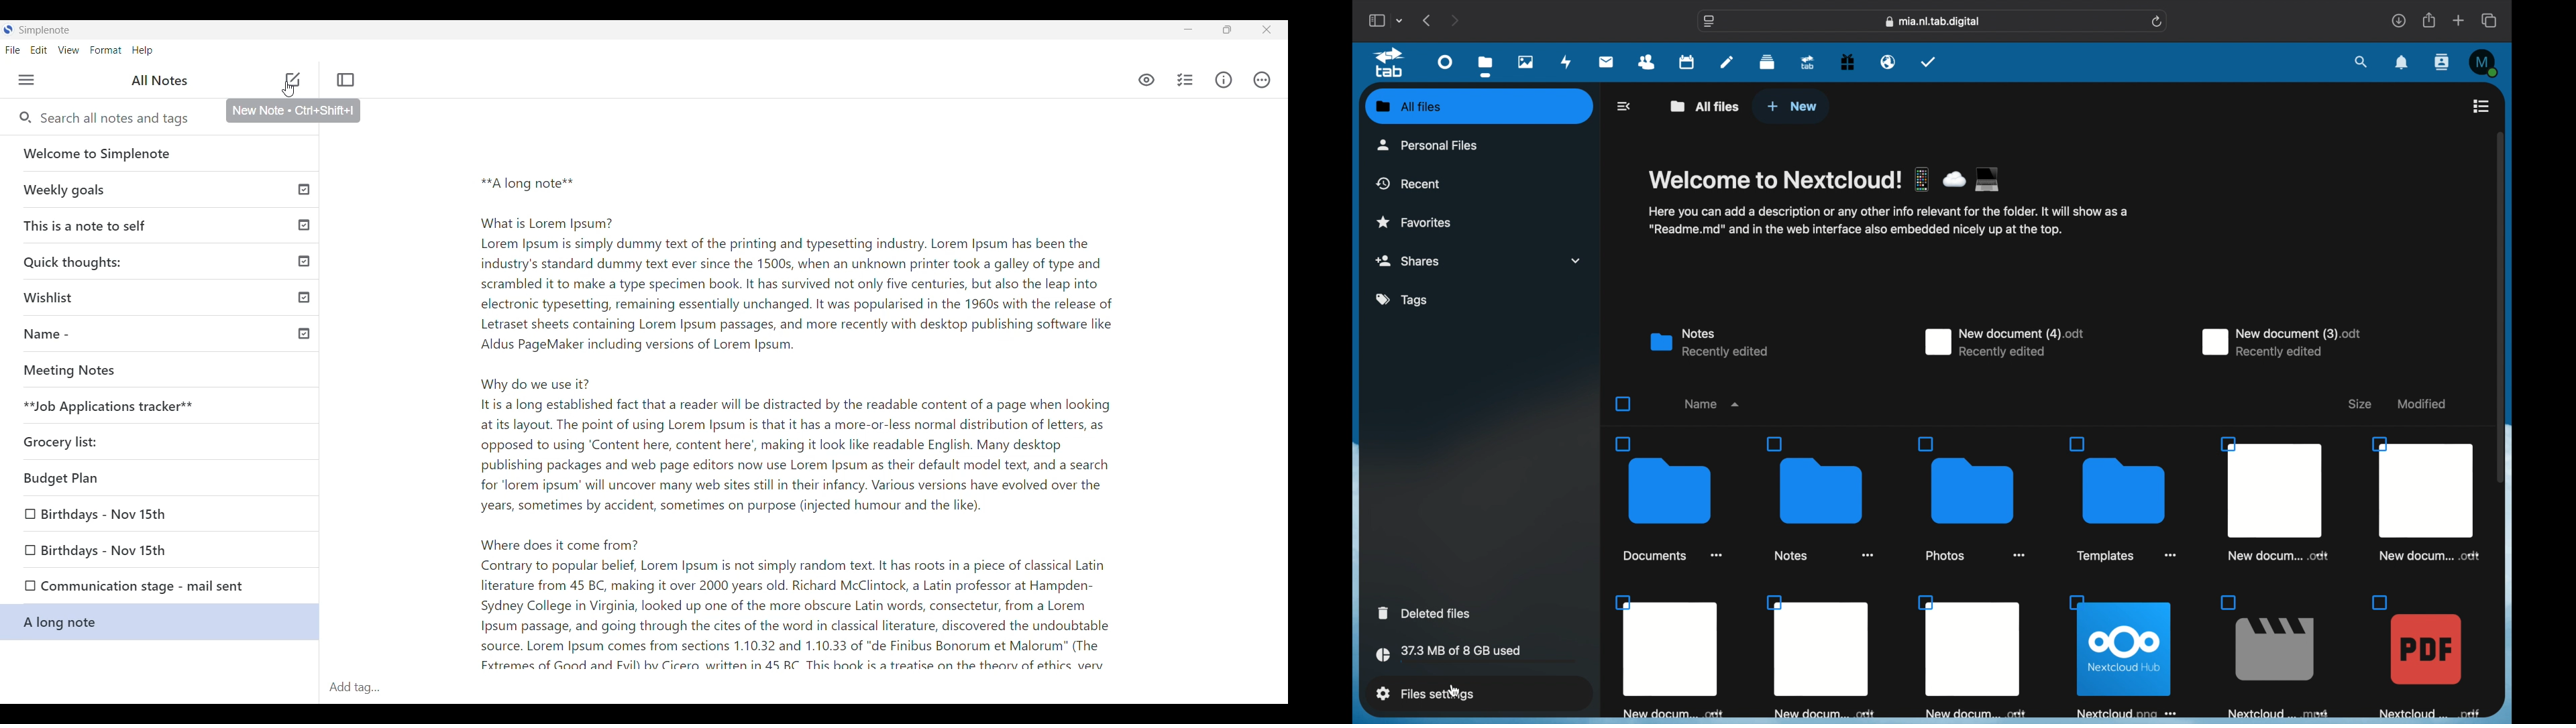 The width and height of the screenshot is (2576, 728). I want to click on info, so click(1886, 221).